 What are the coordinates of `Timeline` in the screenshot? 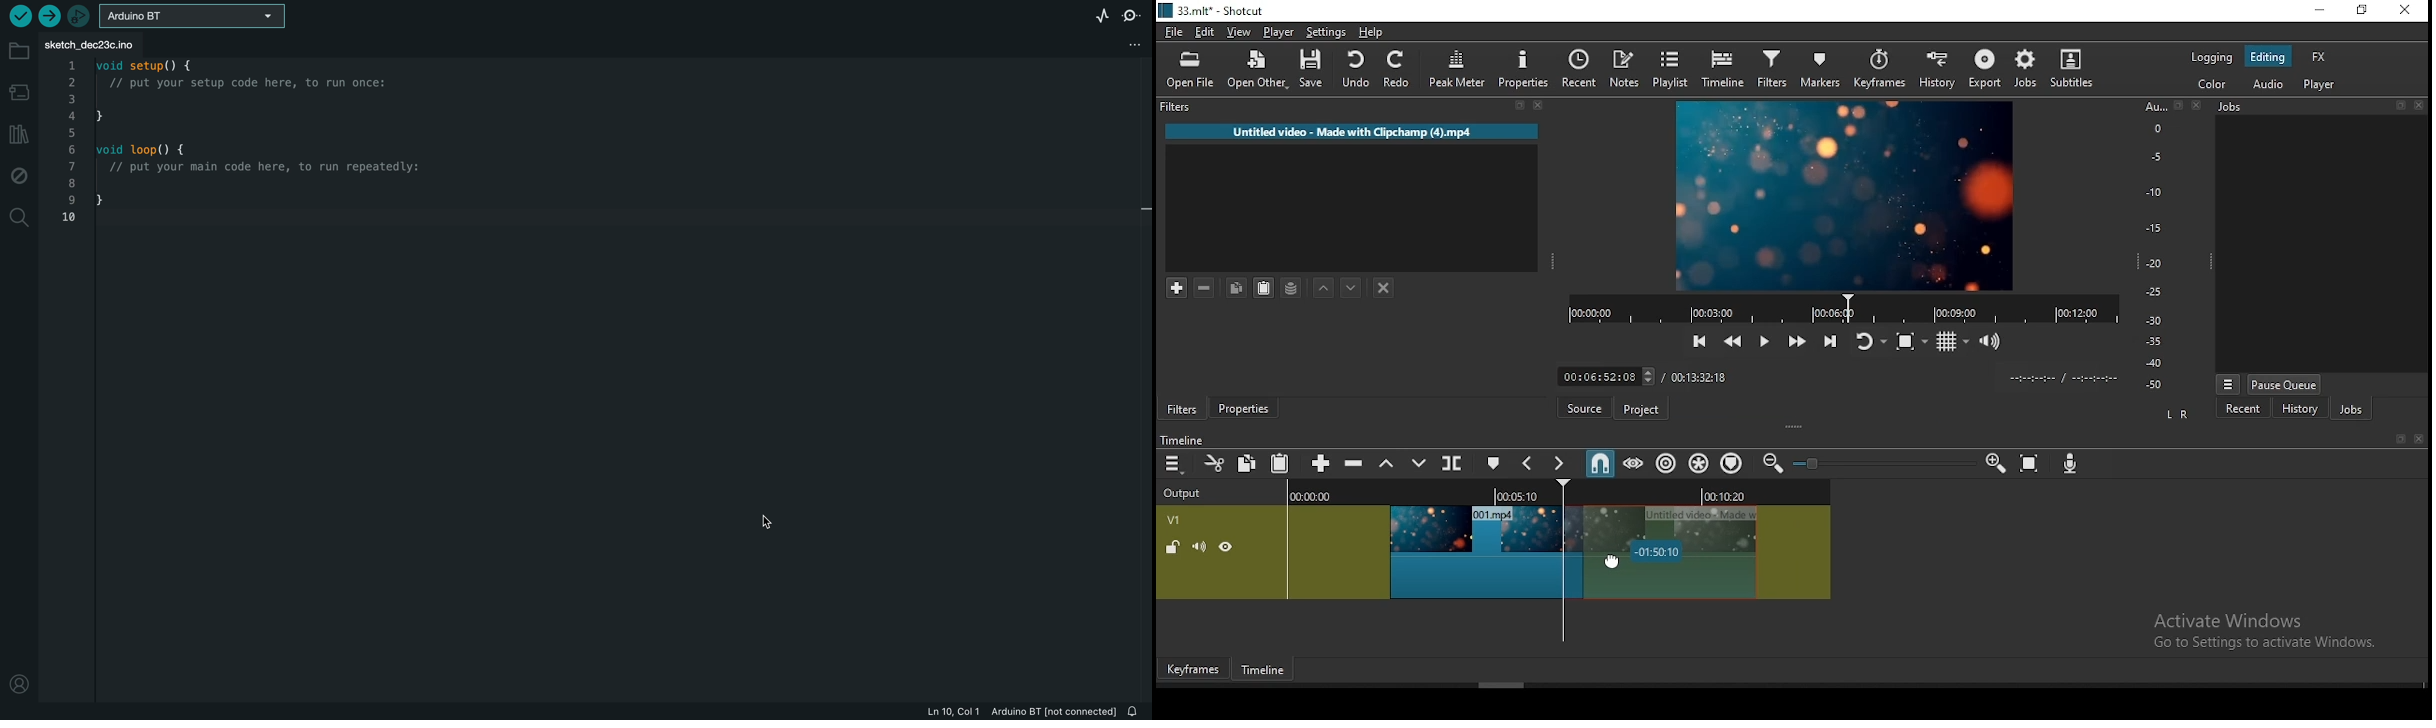 It's located at (1266, 666).